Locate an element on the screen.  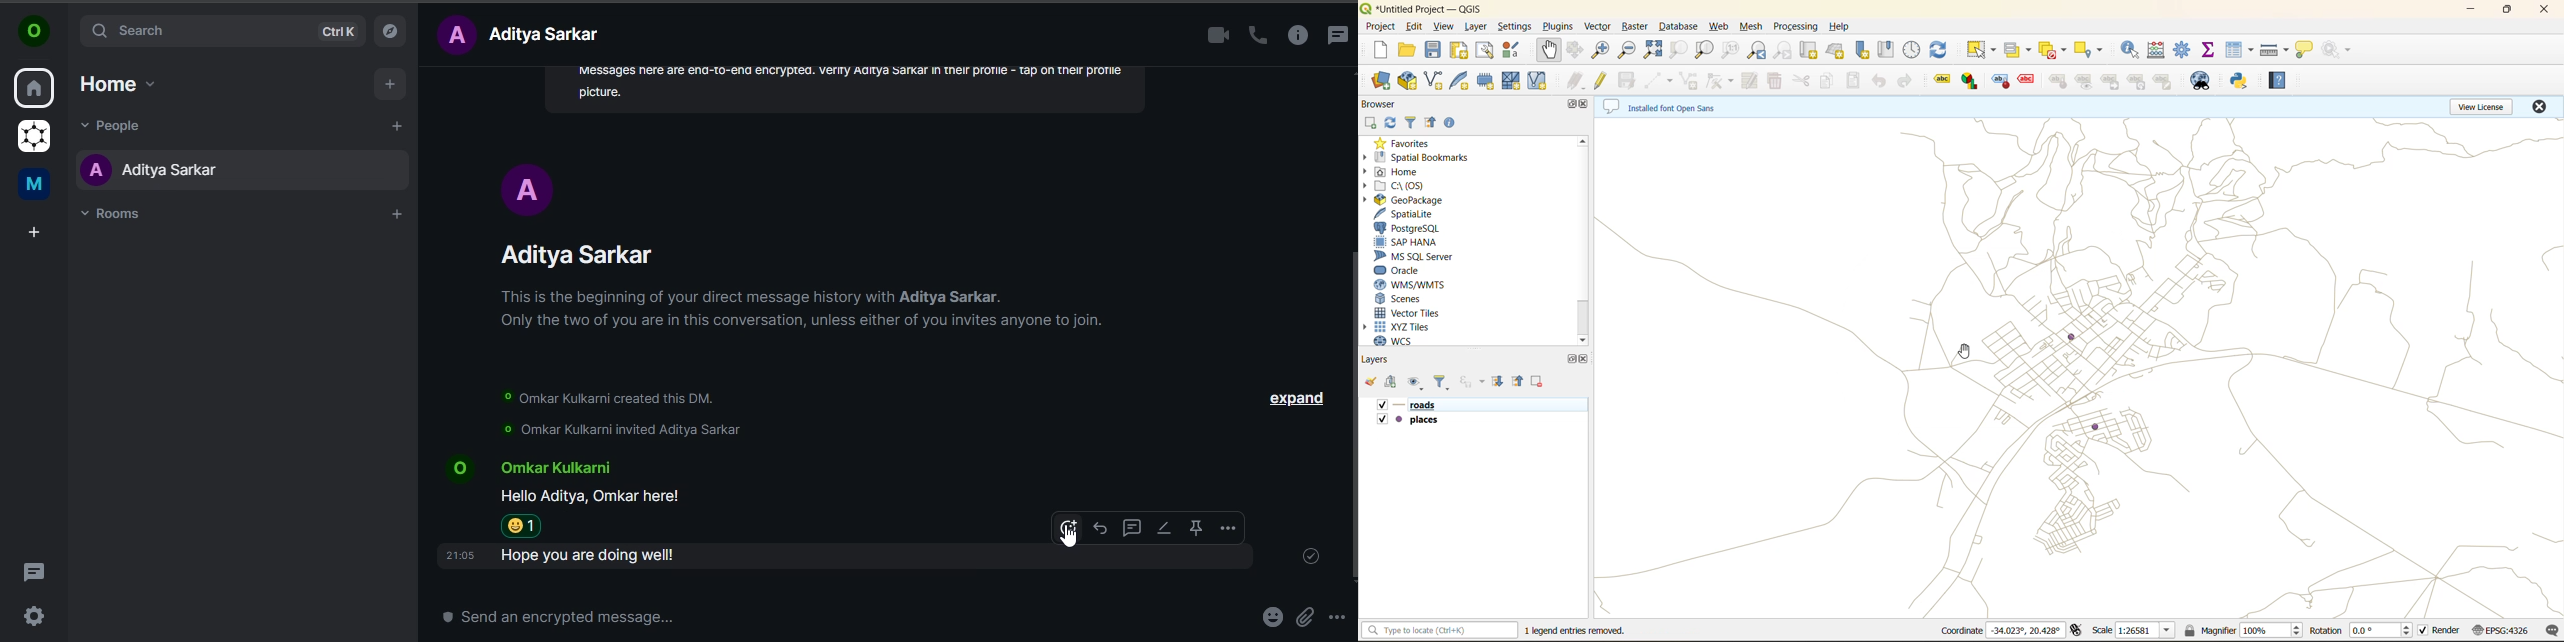
zoom last is located at coordinates (1756, 50).